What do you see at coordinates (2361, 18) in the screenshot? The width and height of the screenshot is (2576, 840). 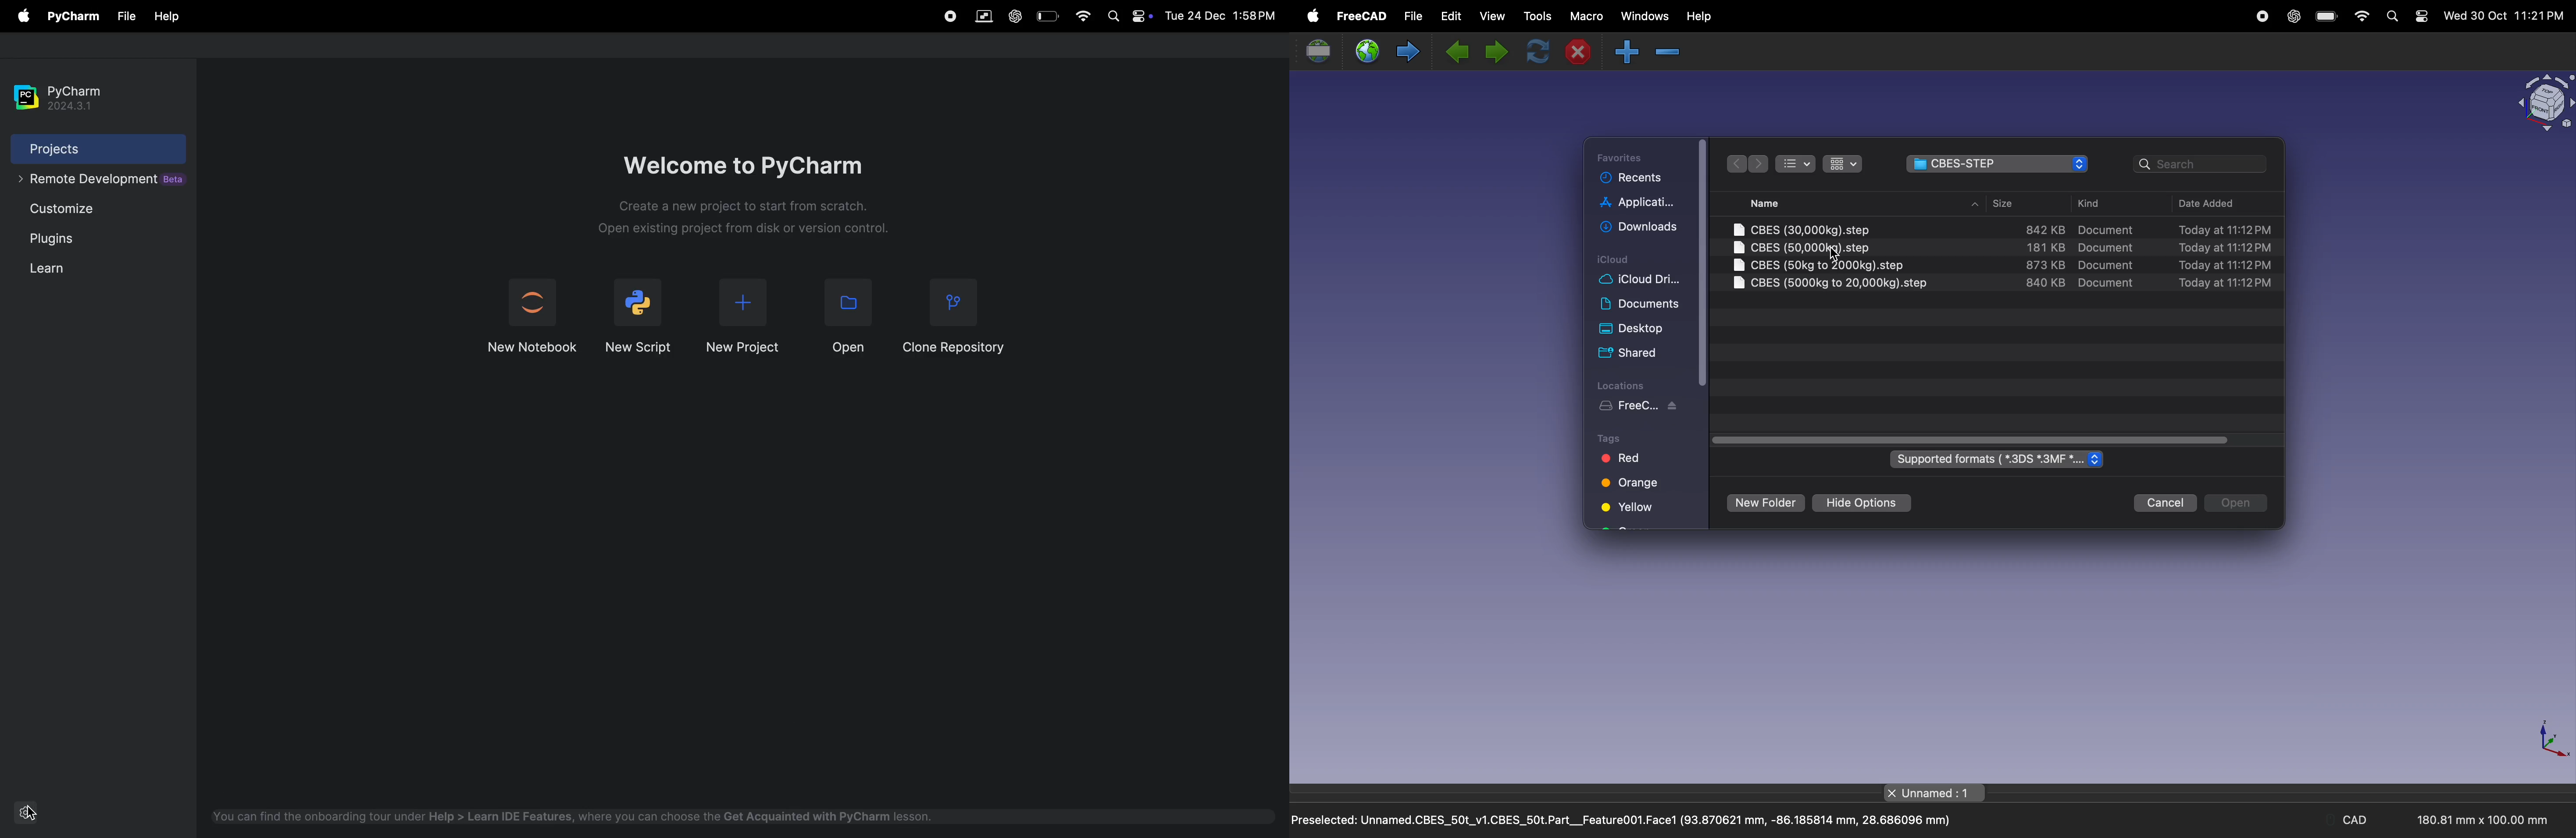 I see `wifi` at bounding box center [2361, 18].